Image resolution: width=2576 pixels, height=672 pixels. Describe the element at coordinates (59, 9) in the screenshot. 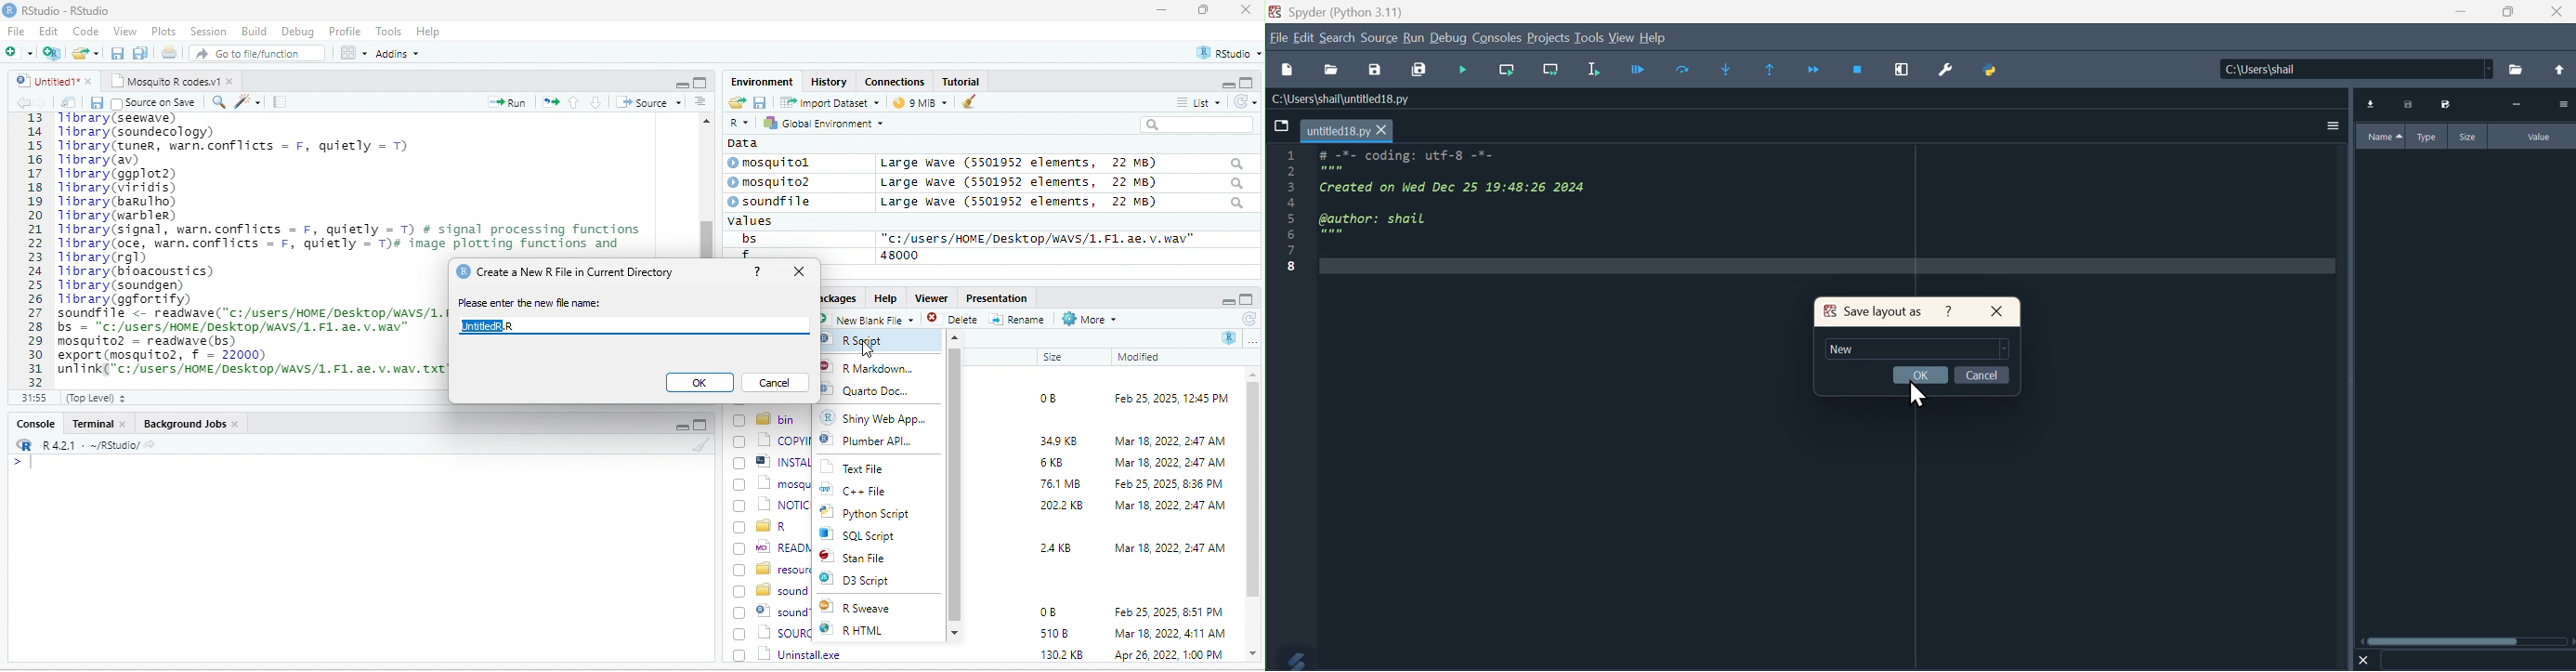

I see `RStudio` at that location.